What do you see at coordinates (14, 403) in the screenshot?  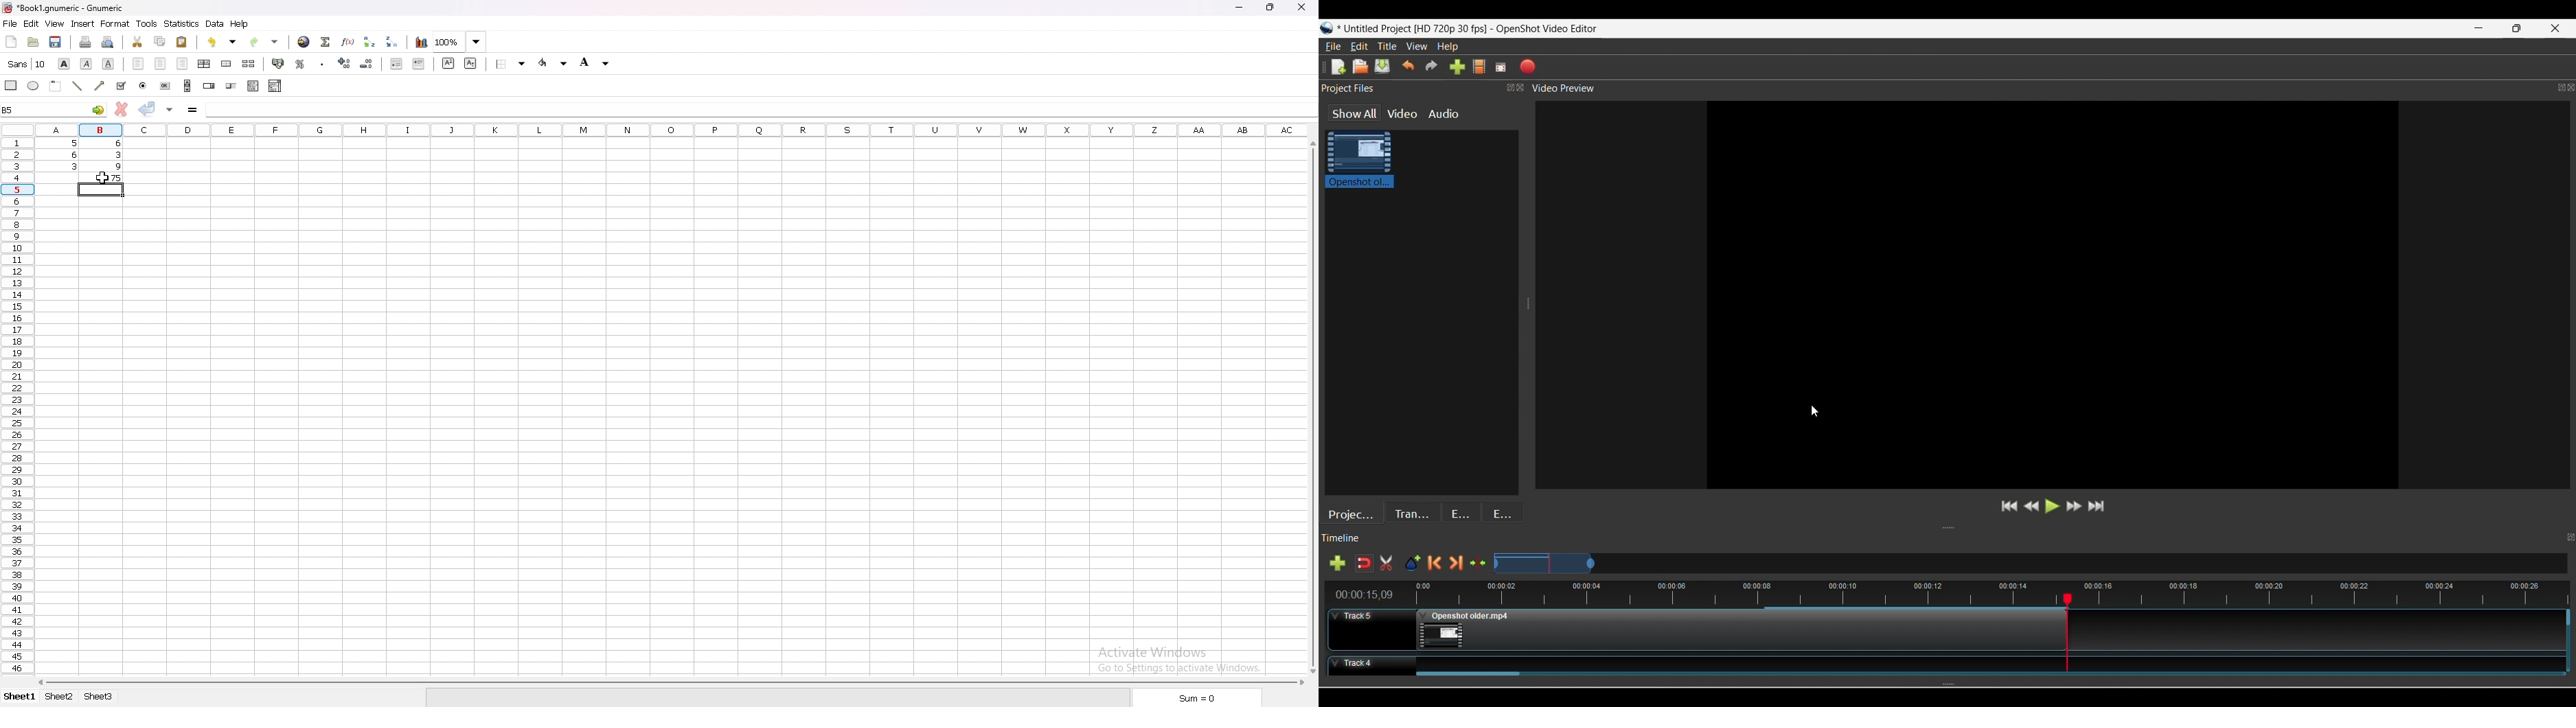 I see `row` at bounding box center [14, 403].